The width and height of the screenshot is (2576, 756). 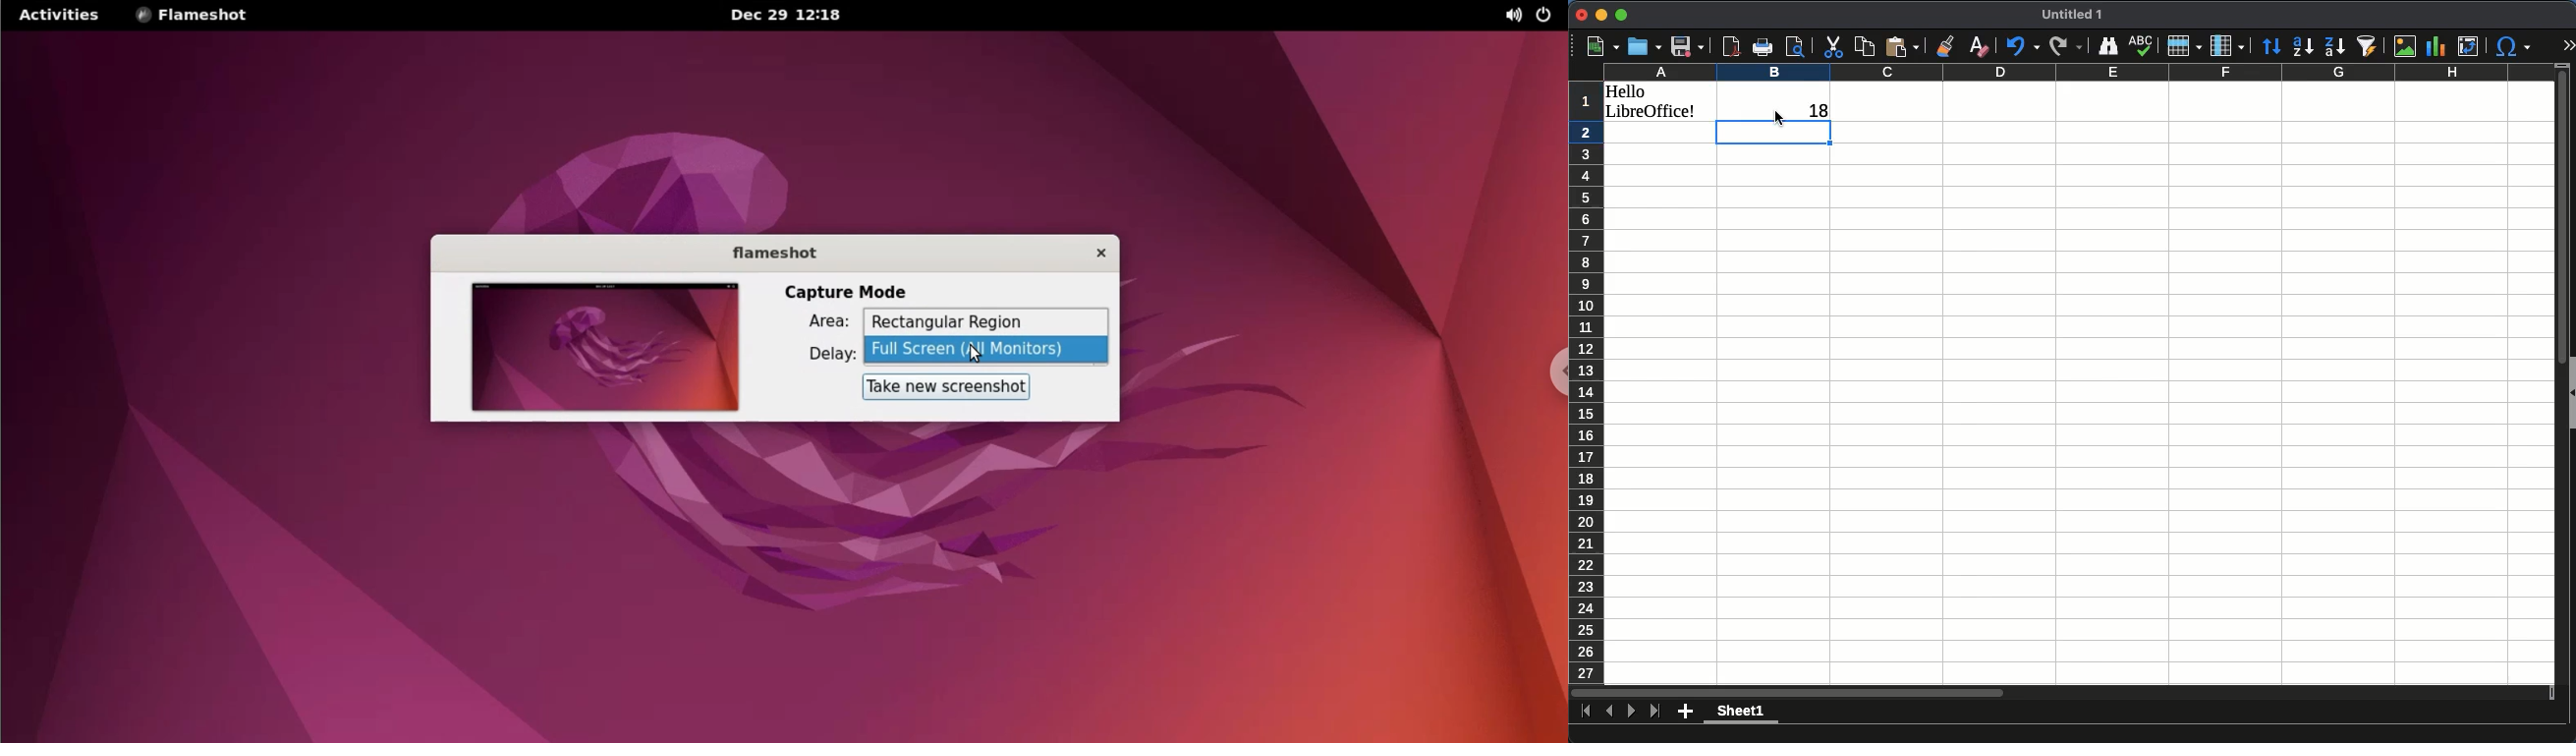 What do you see at coordinates (1630, 715) in the screenshot?
I see `next sheet` at bounding box center [1630, 715].